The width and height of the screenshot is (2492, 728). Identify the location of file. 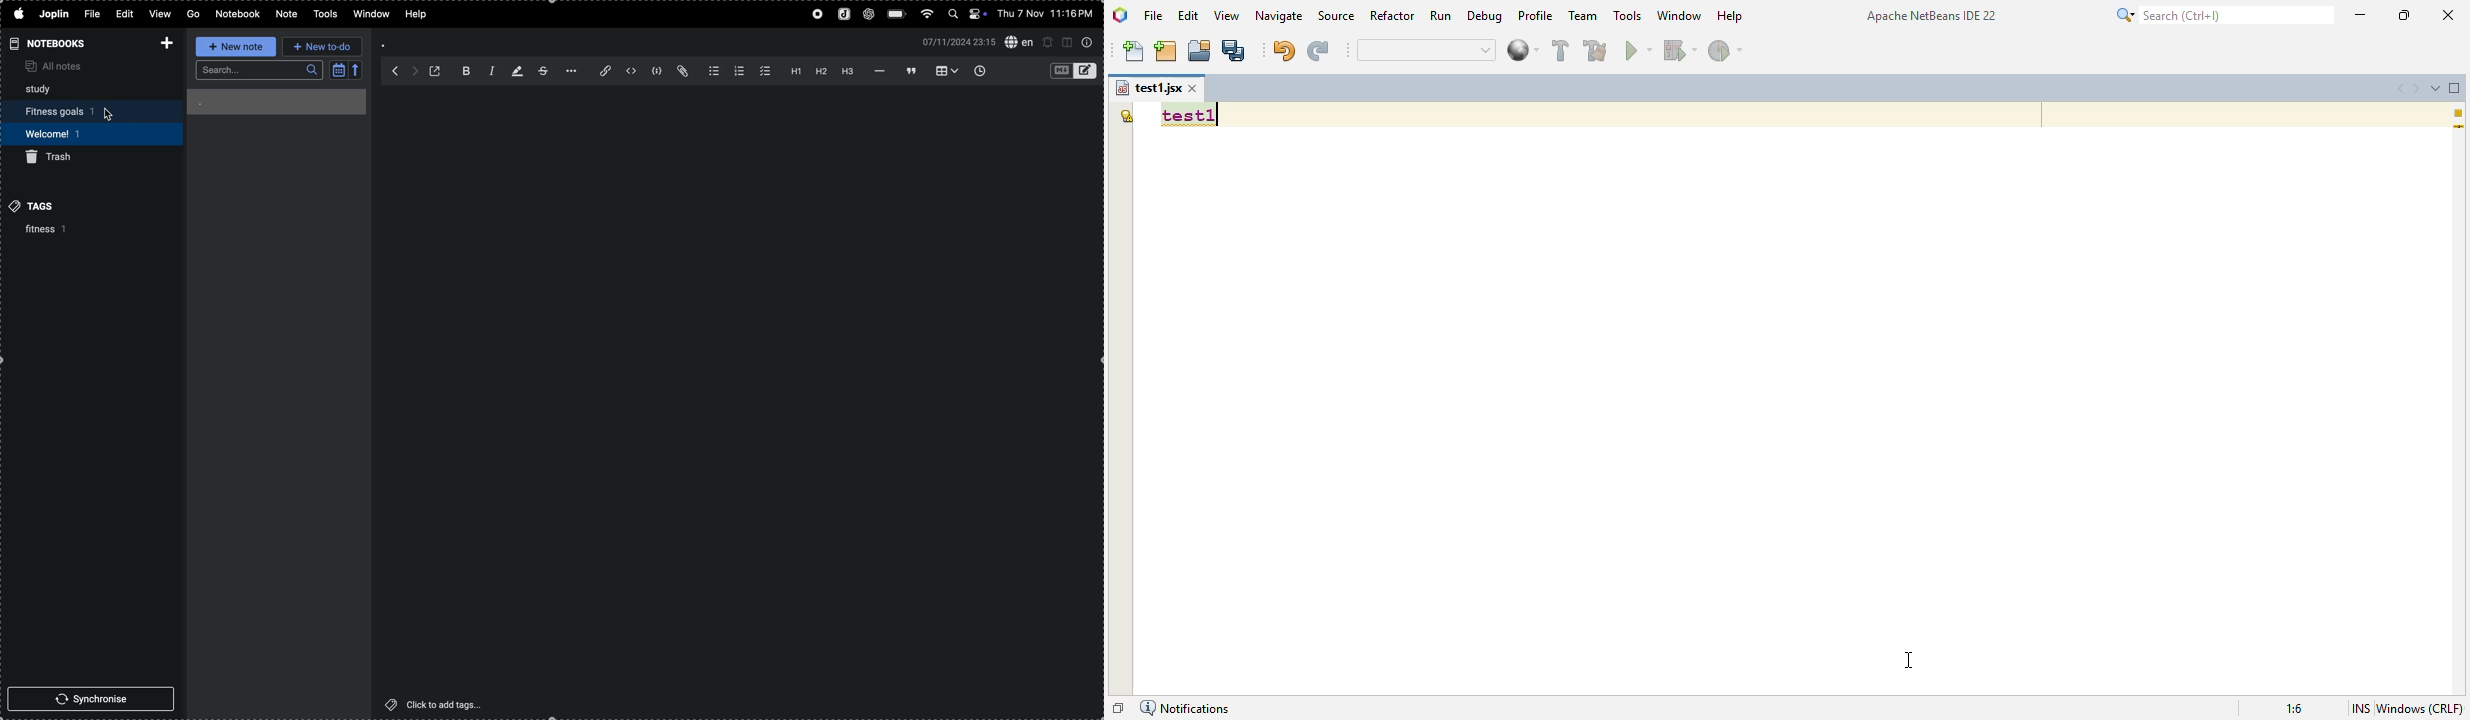
(95, 14).